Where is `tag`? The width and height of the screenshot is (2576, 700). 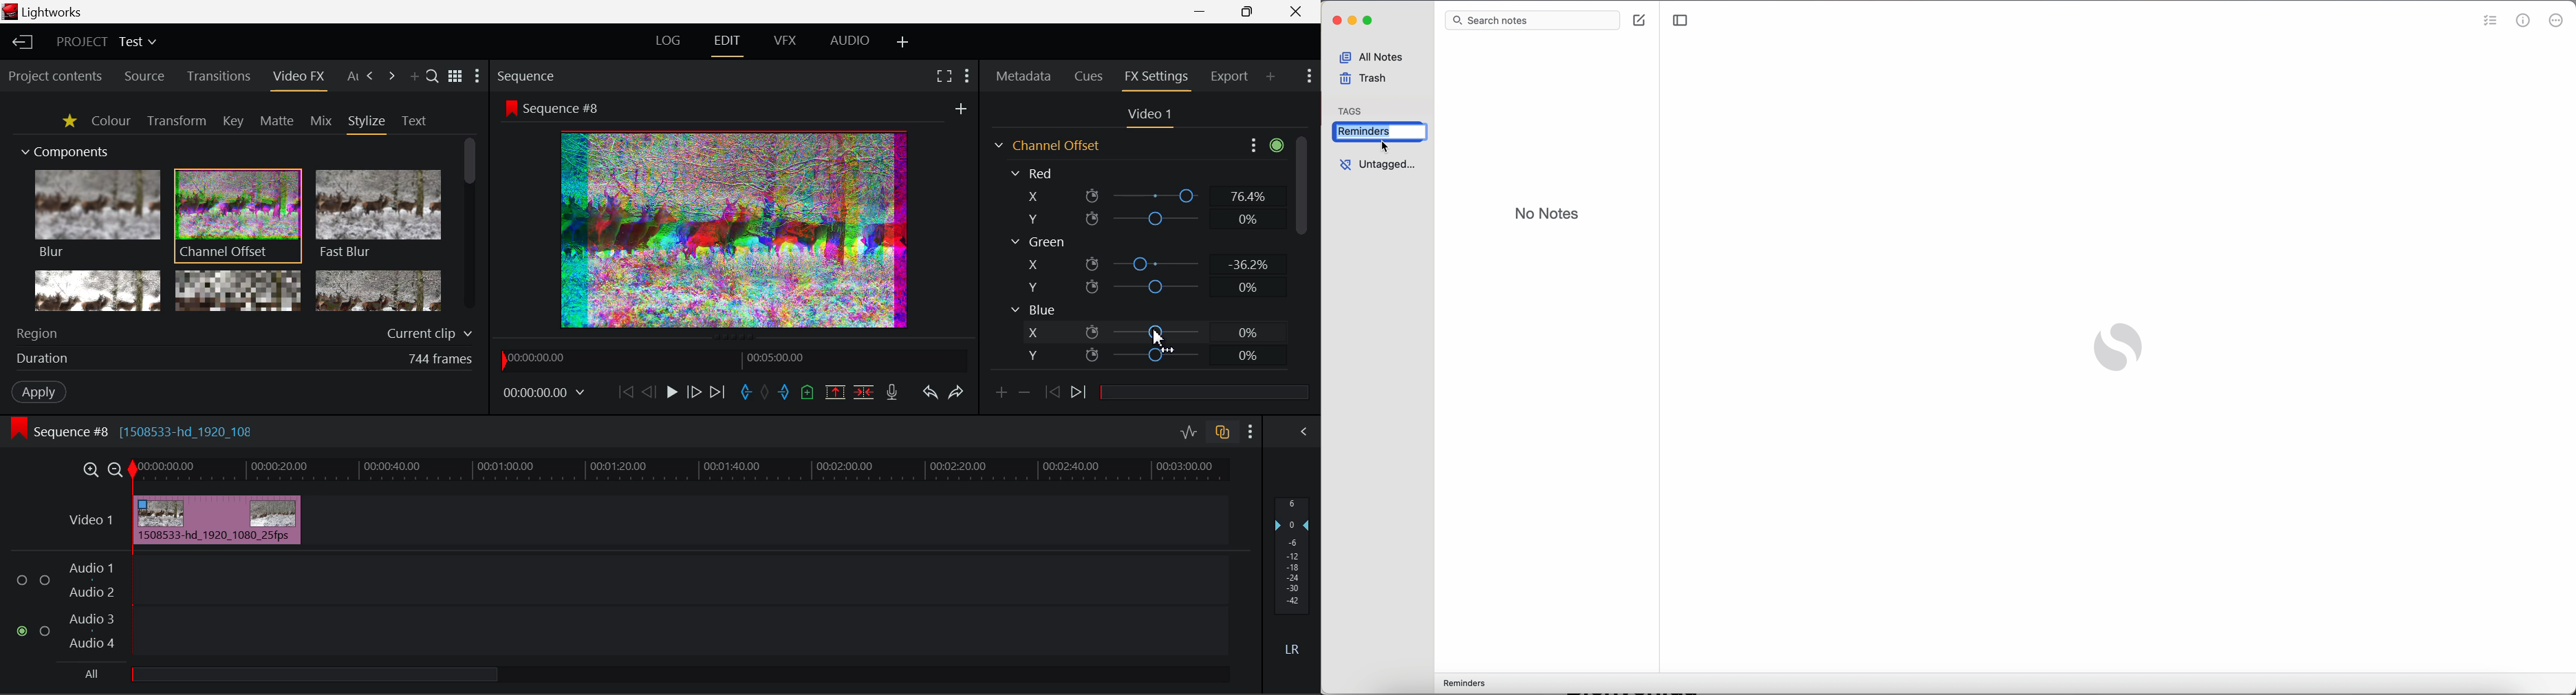 tag is located at coordinates (1352, 108).